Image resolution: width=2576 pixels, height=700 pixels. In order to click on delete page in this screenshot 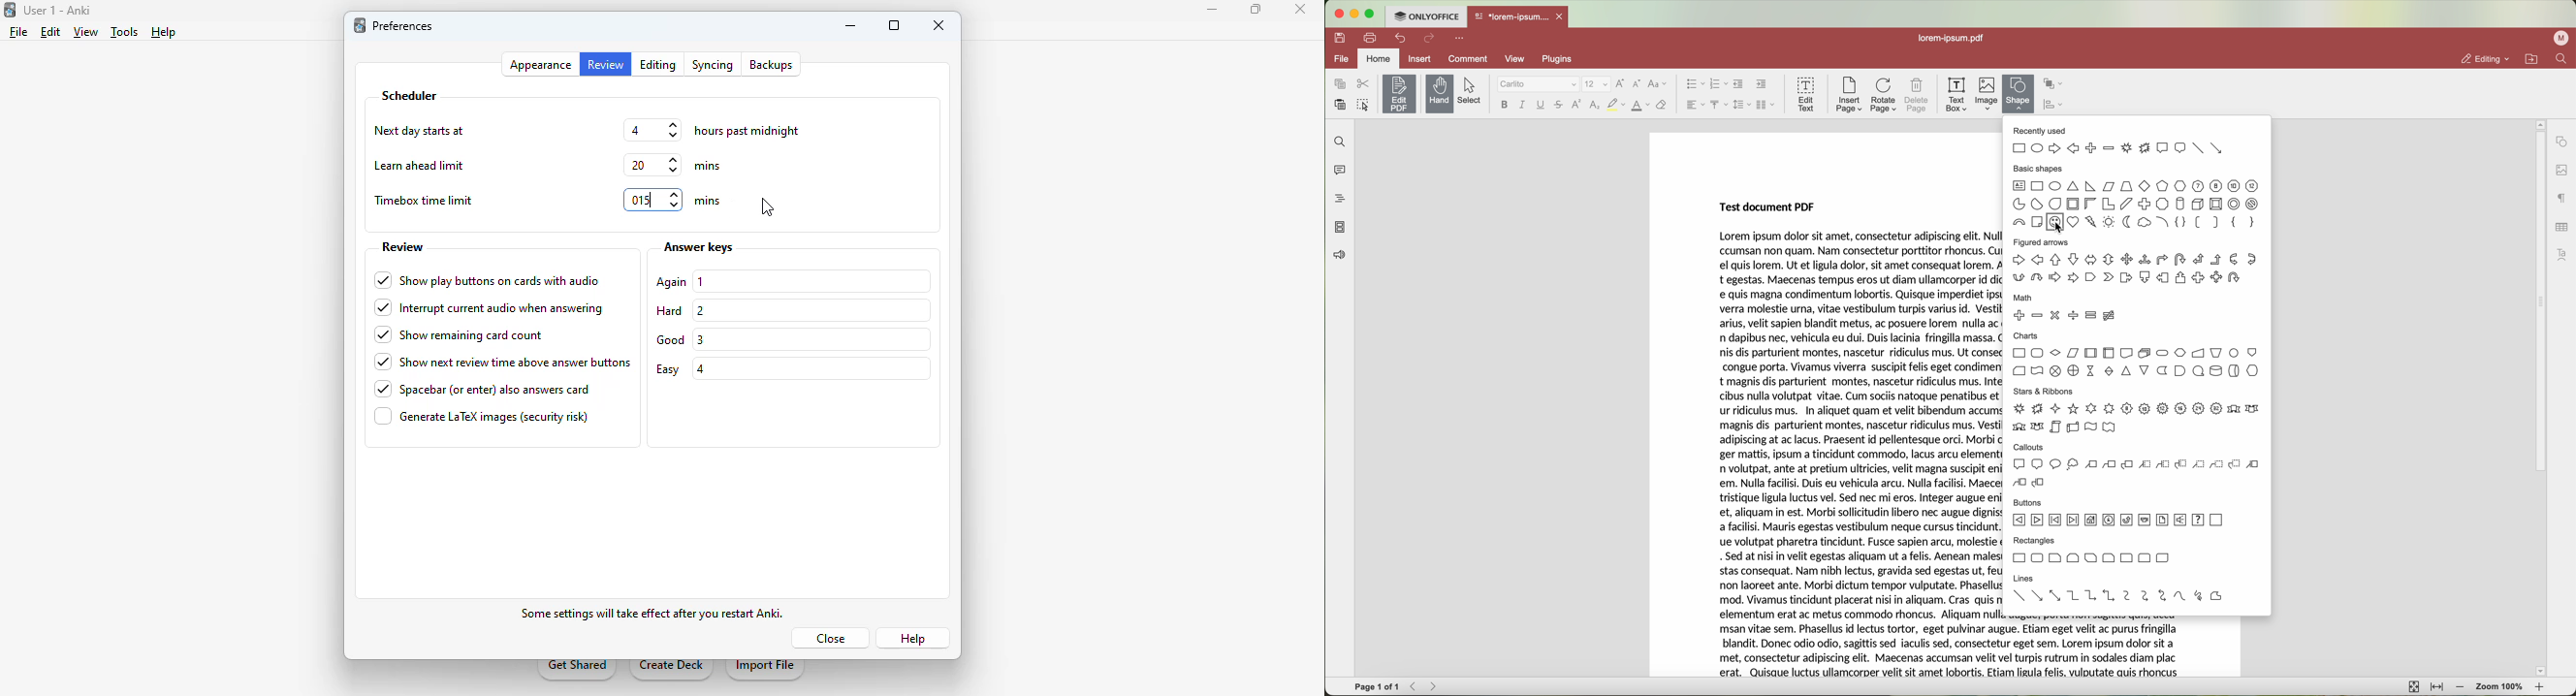, I will do `click(1918, 95)`.